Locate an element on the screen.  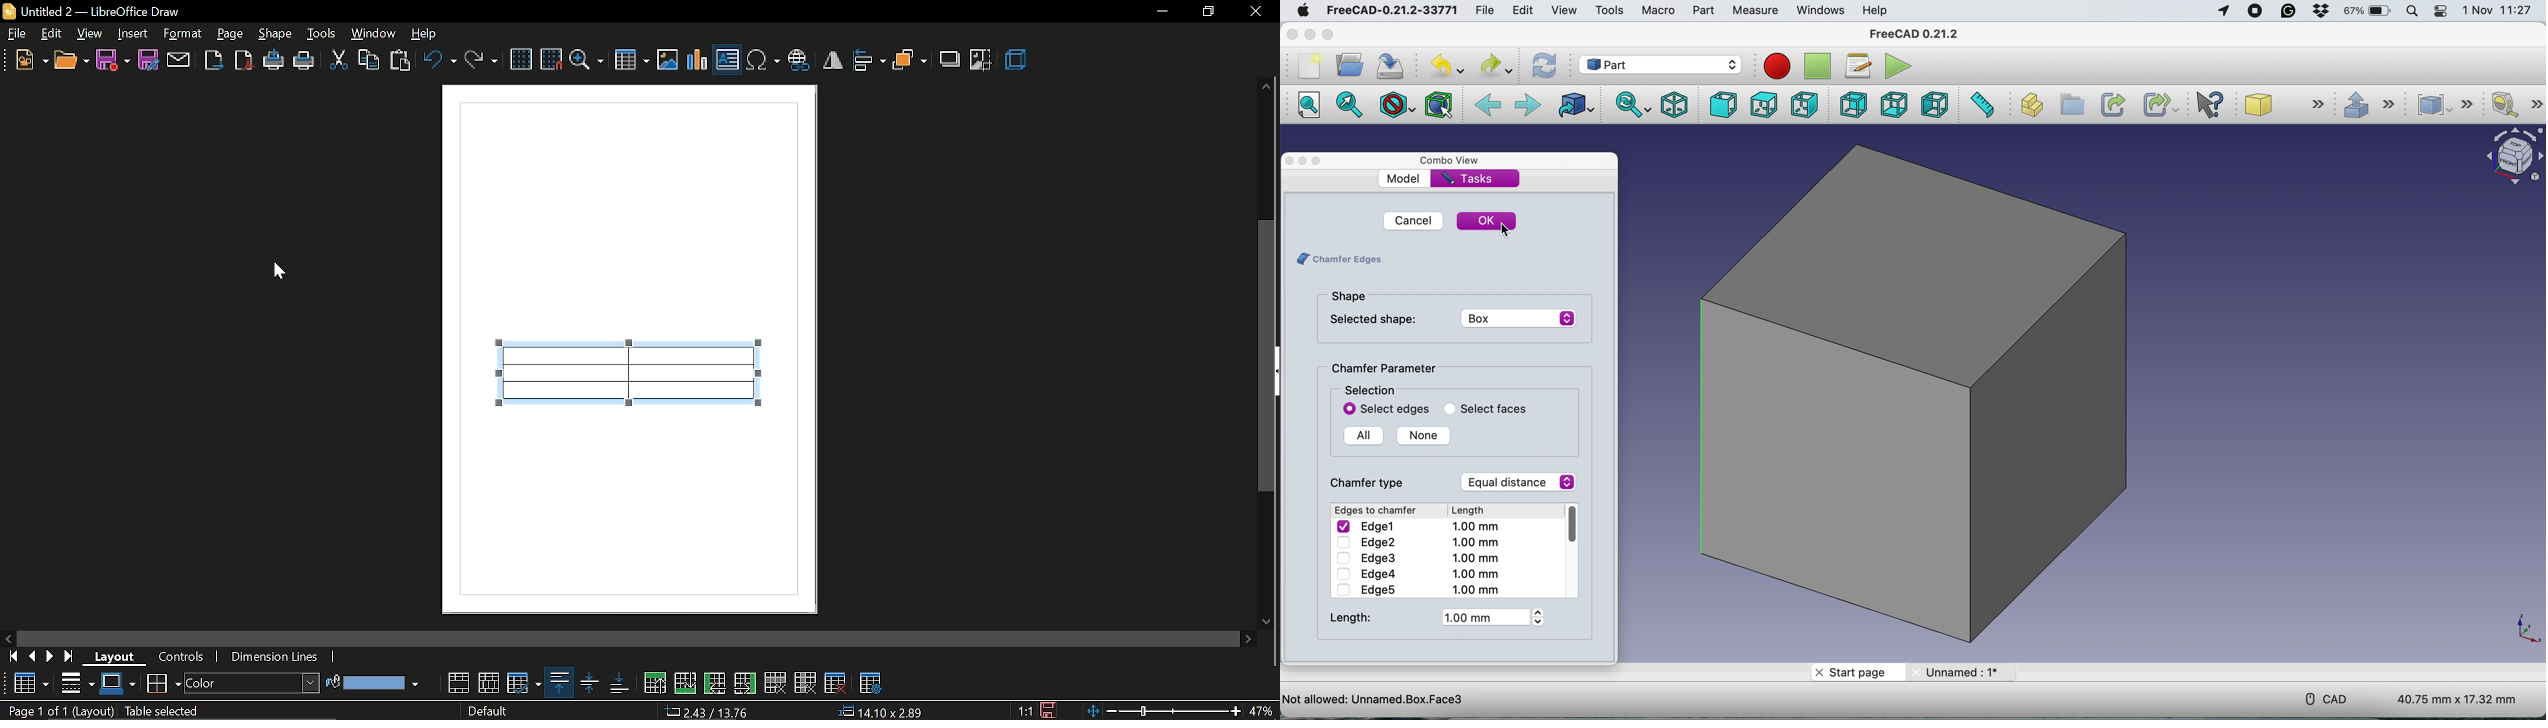
Vertical Scrolling bar is located at coordinates (1571, 525).